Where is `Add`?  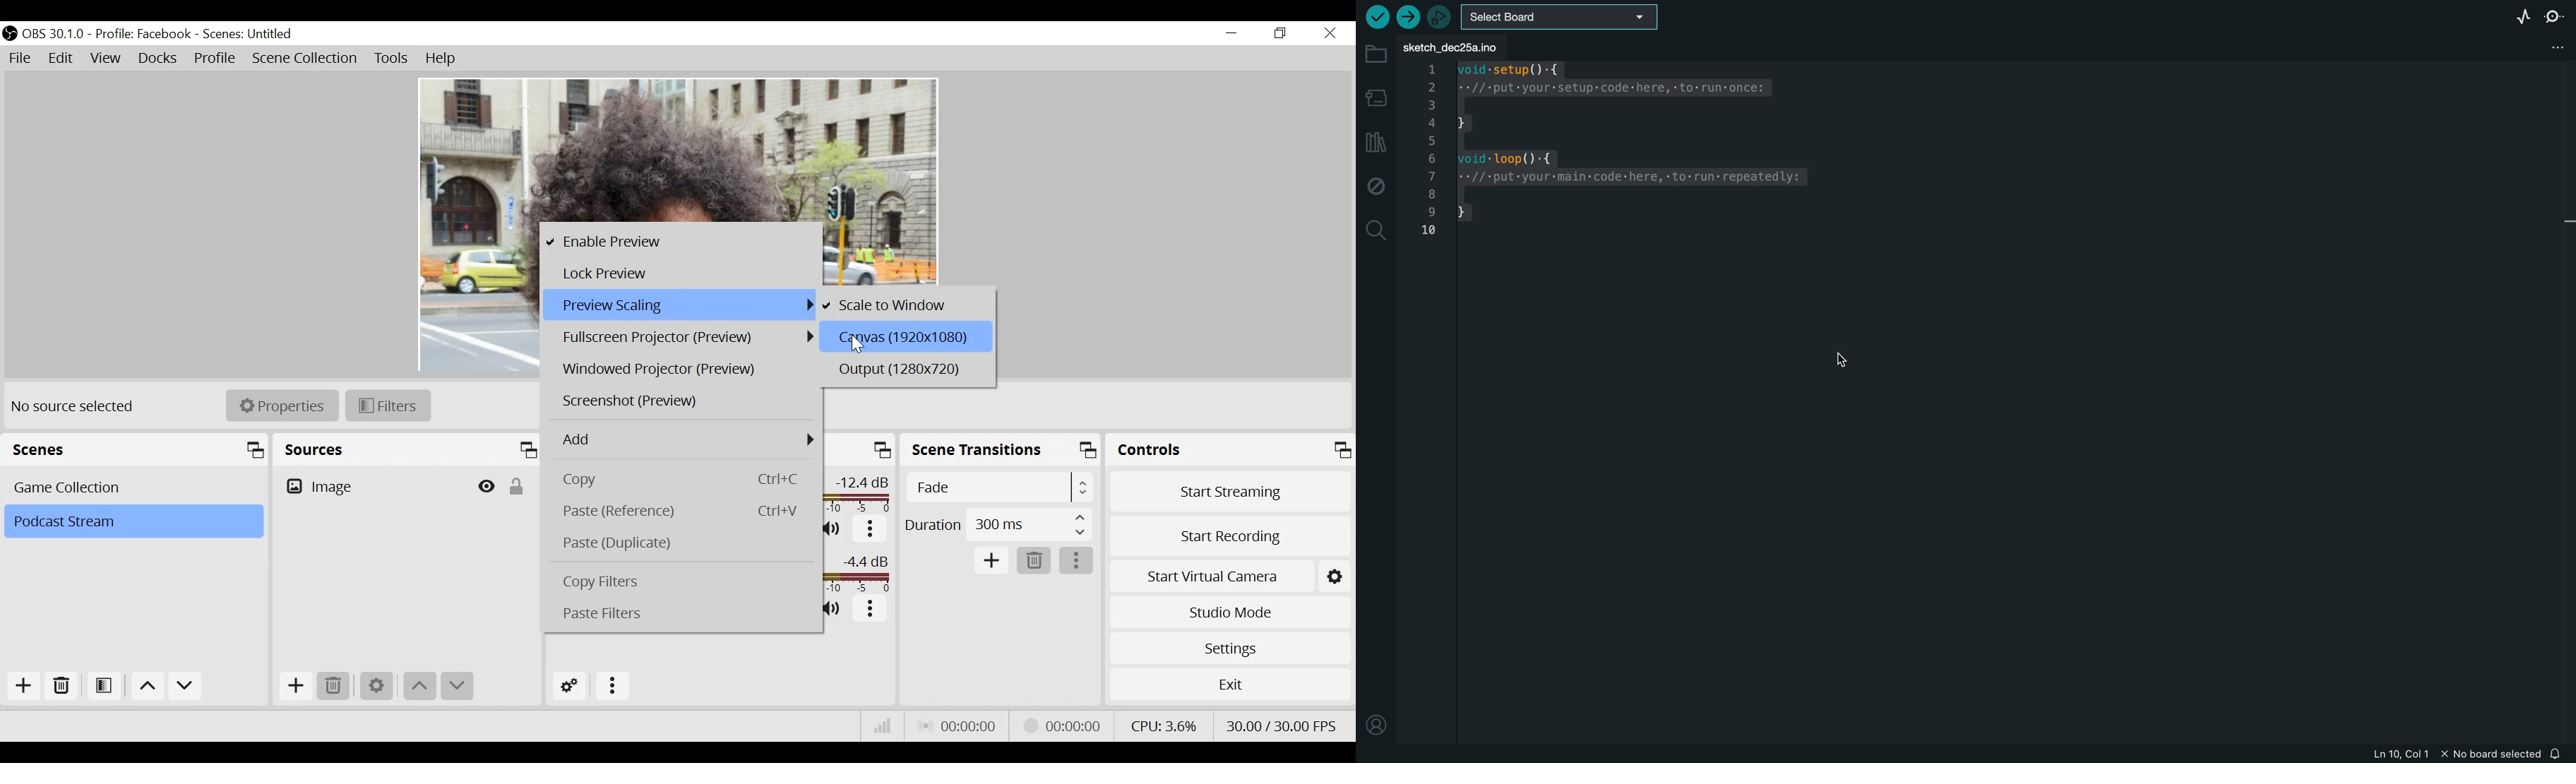 Add is located at coordinates (684, 437).